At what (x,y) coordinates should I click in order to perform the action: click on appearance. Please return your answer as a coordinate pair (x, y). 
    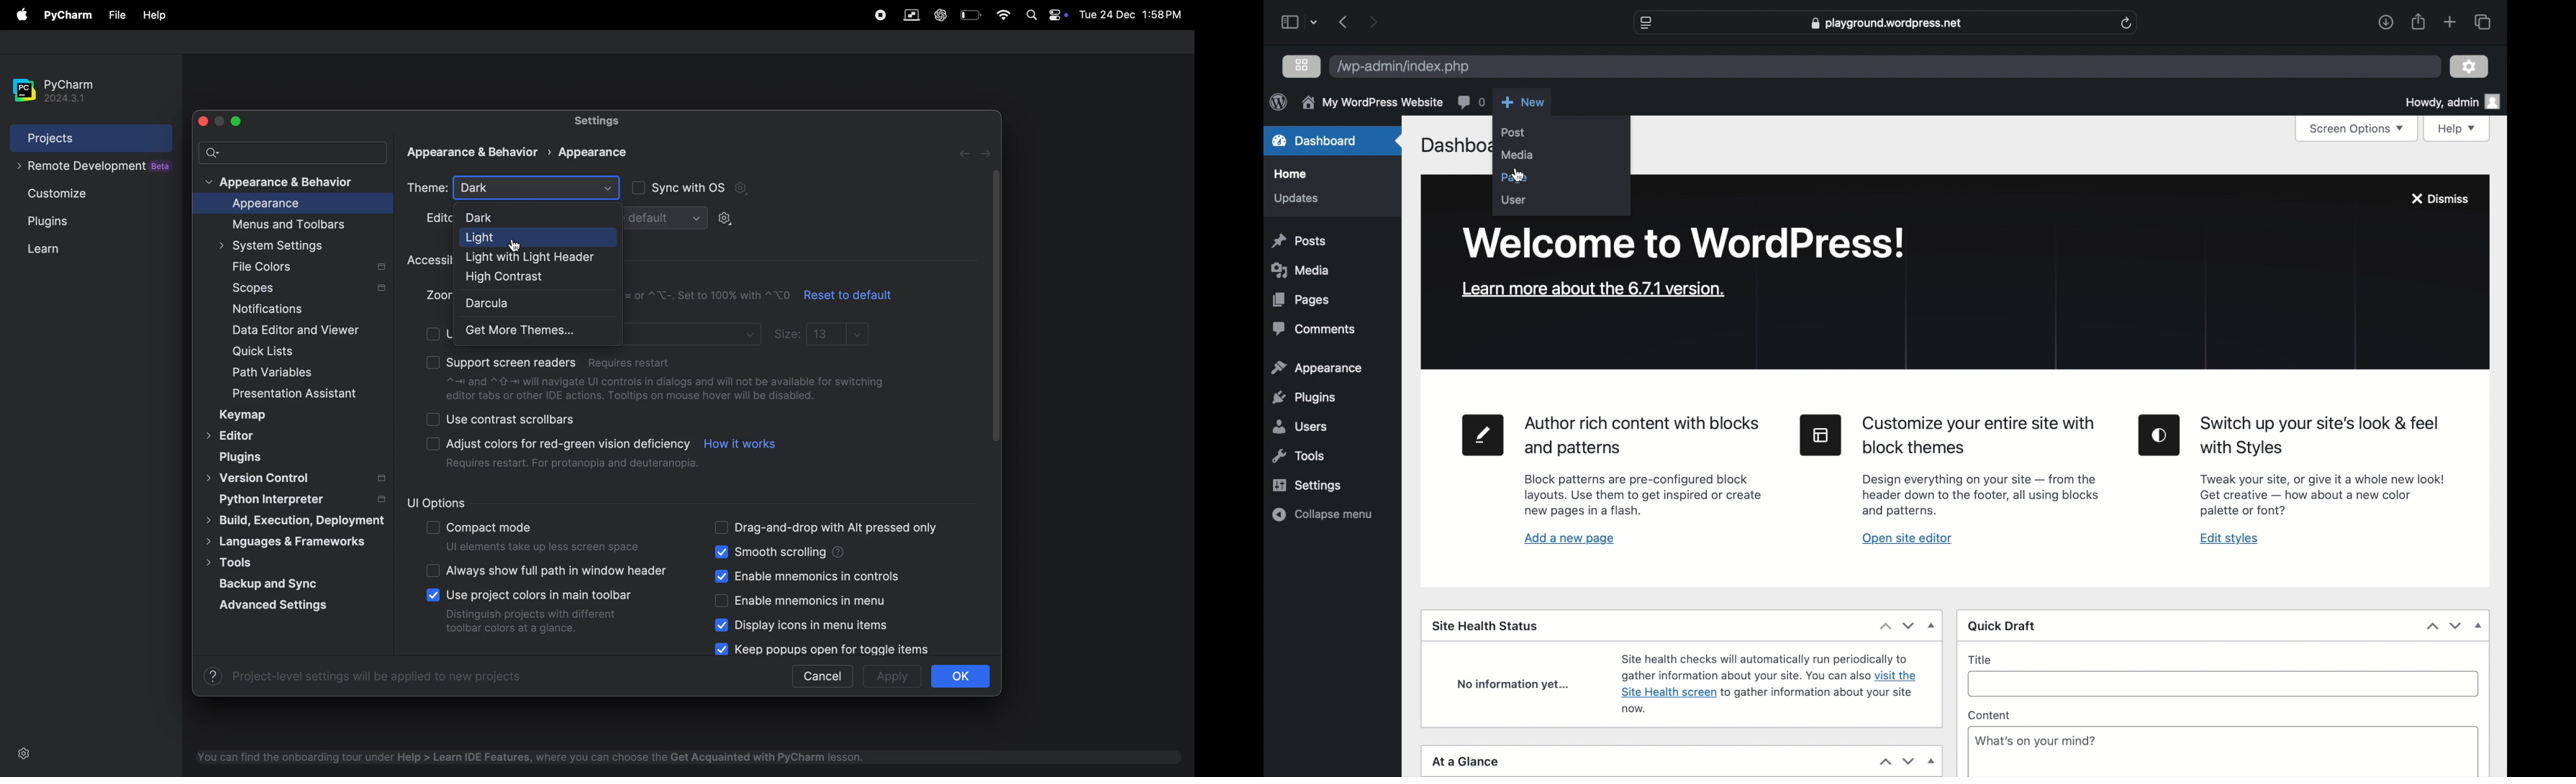
    Looking at the image, I should click on (1318, 368).